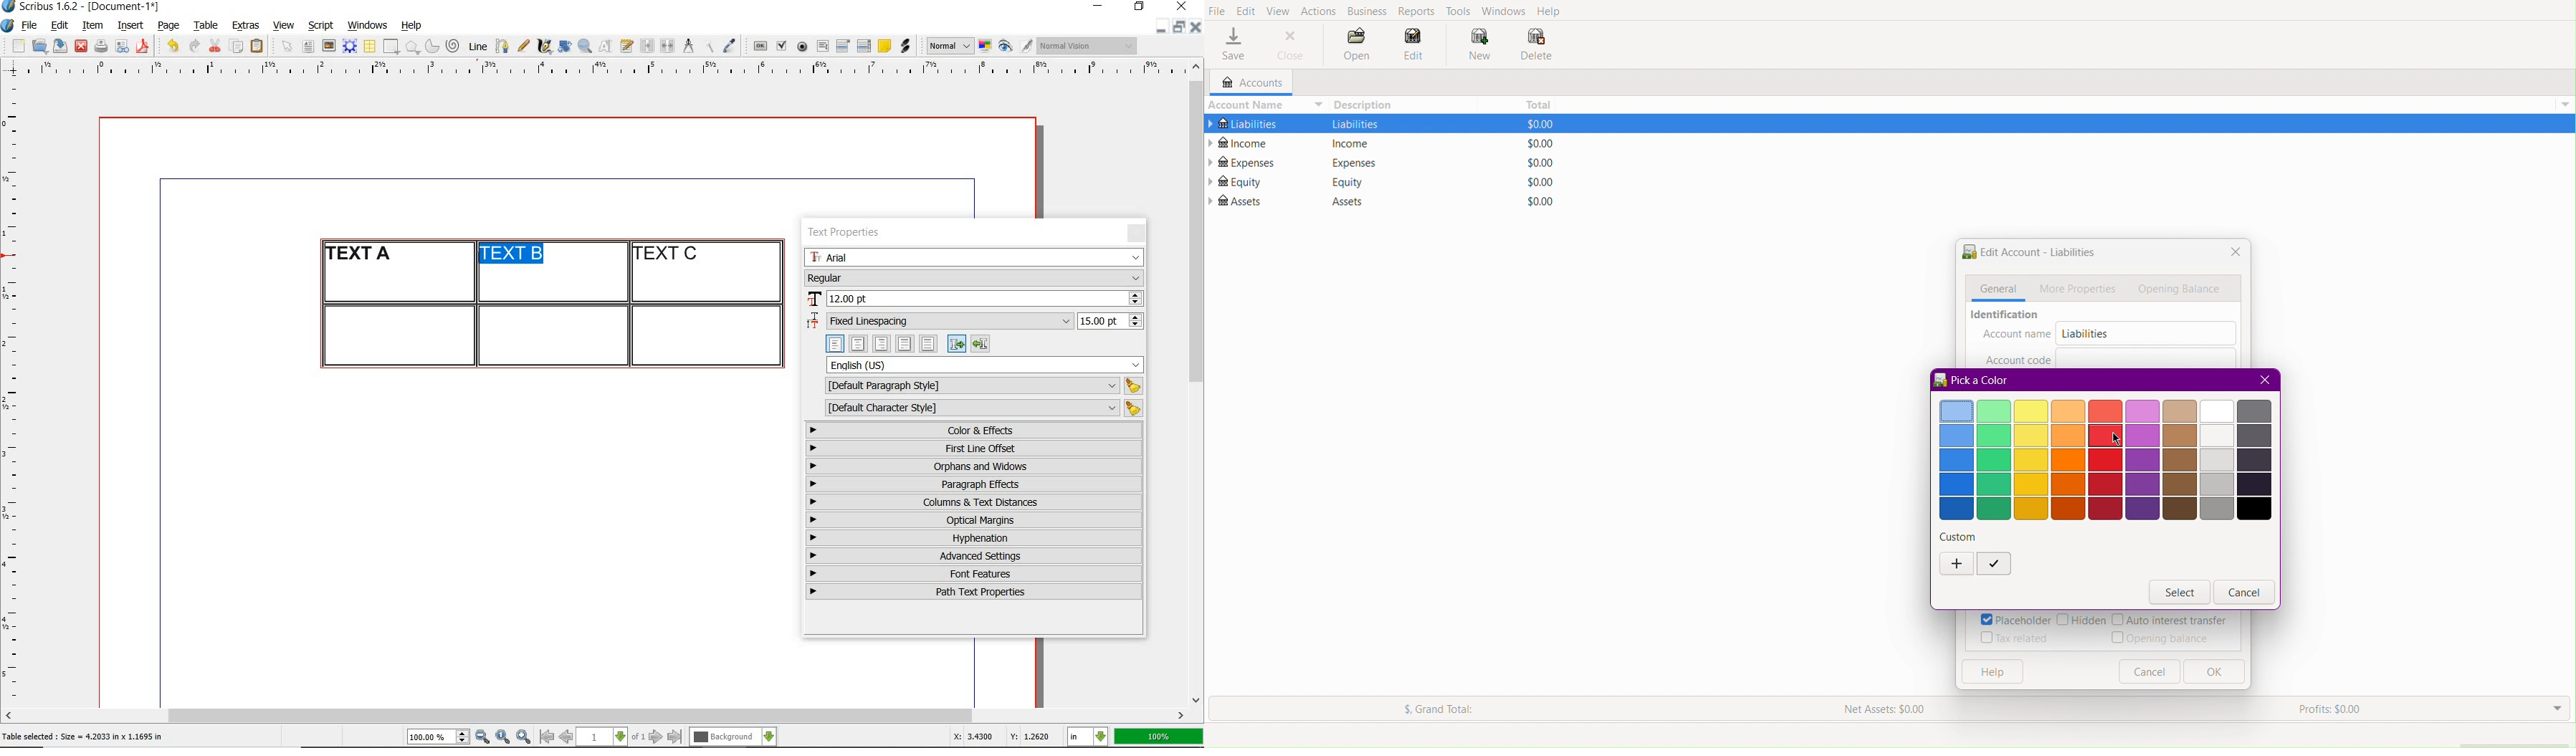 This screenshot has width=2576, height=756. I want to click on Confirm, so click(1994, 565).